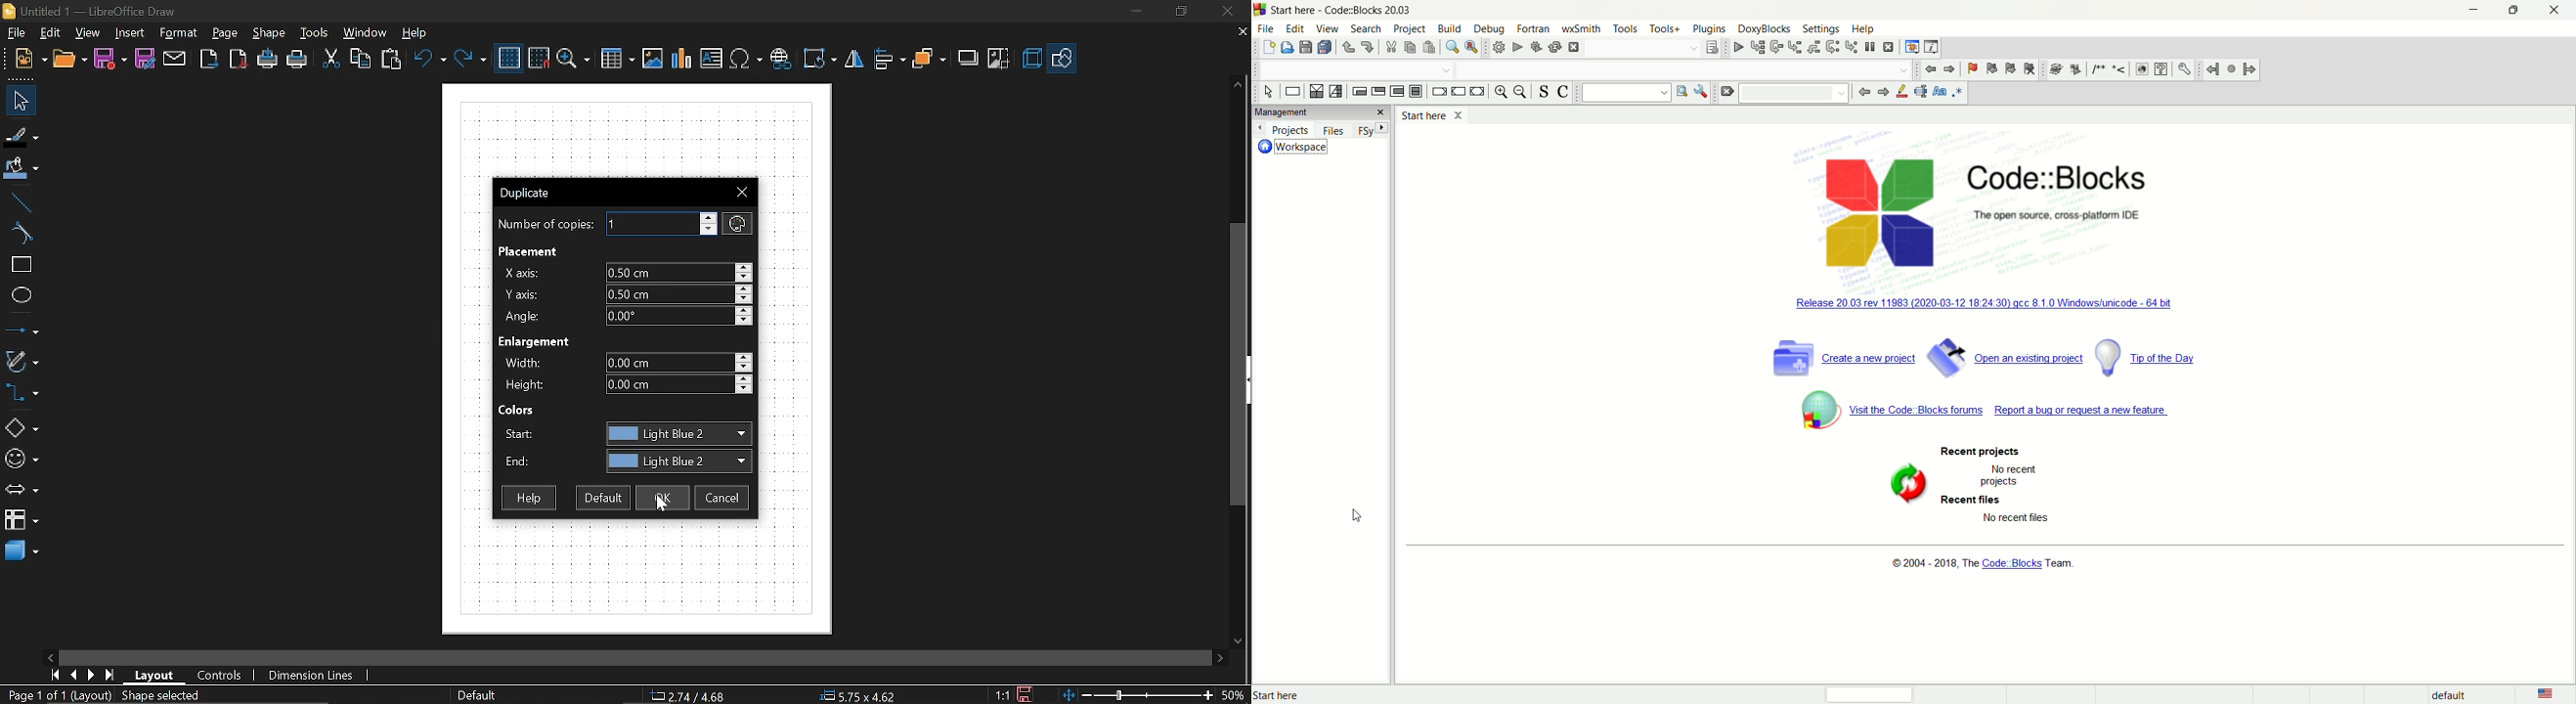 The width and height of the screenshot is (2576, 728). I want to click on report a bug, so click(2082, 410).